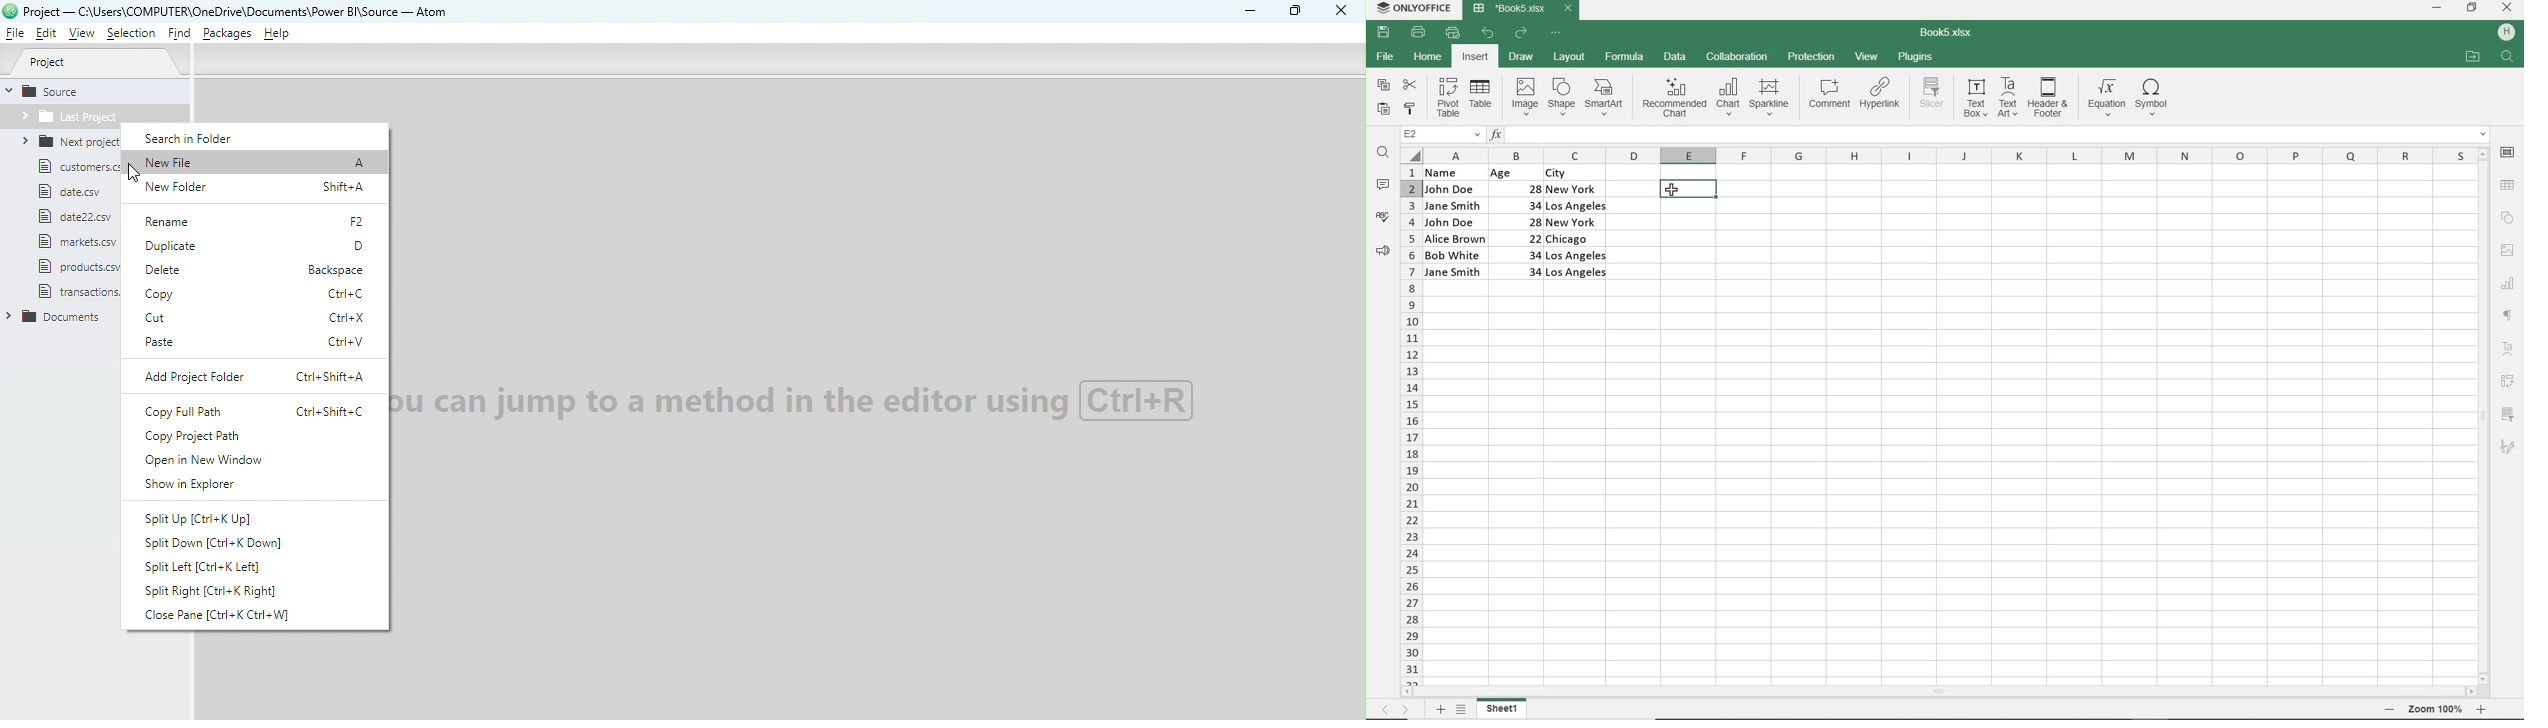 This screenshot has width=2548, height=728. I want to click on FEEDBACK & SUPPORT, so click(1383, 251).